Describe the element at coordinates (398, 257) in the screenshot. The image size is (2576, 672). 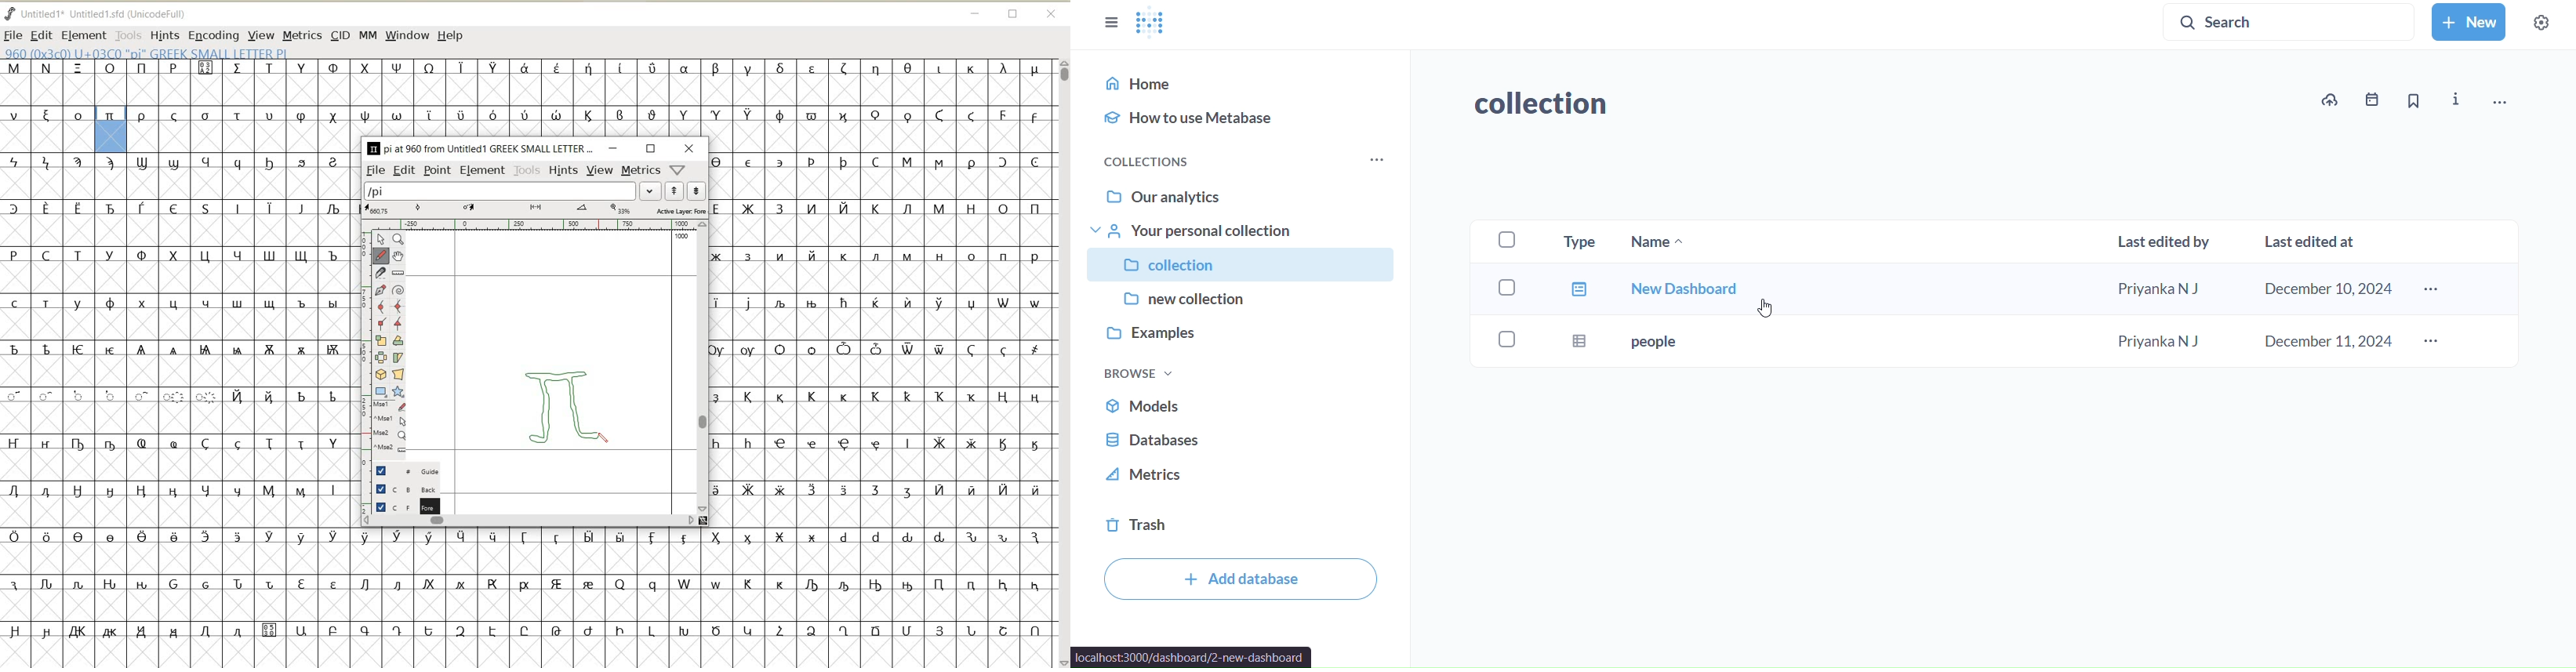
I see `scroll by hand` at that location.